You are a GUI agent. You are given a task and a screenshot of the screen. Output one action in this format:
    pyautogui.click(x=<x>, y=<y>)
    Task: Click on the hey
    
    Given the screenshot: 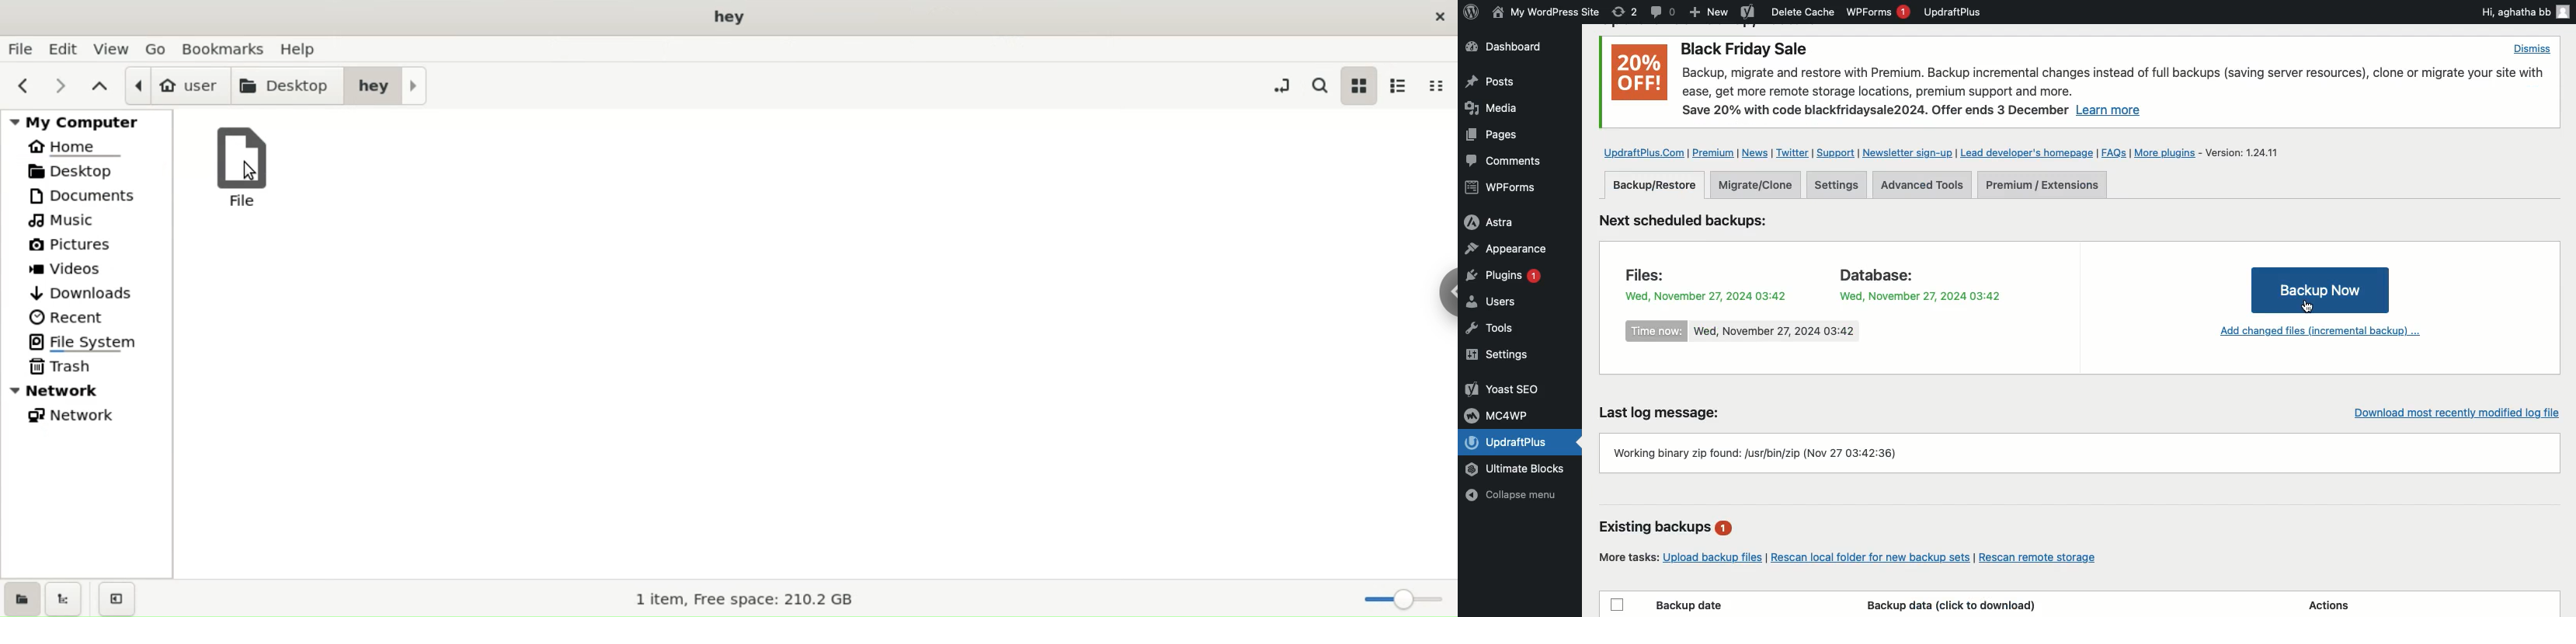 What is the action you would take?
    pyautogui.click(x=386, y=86)
    